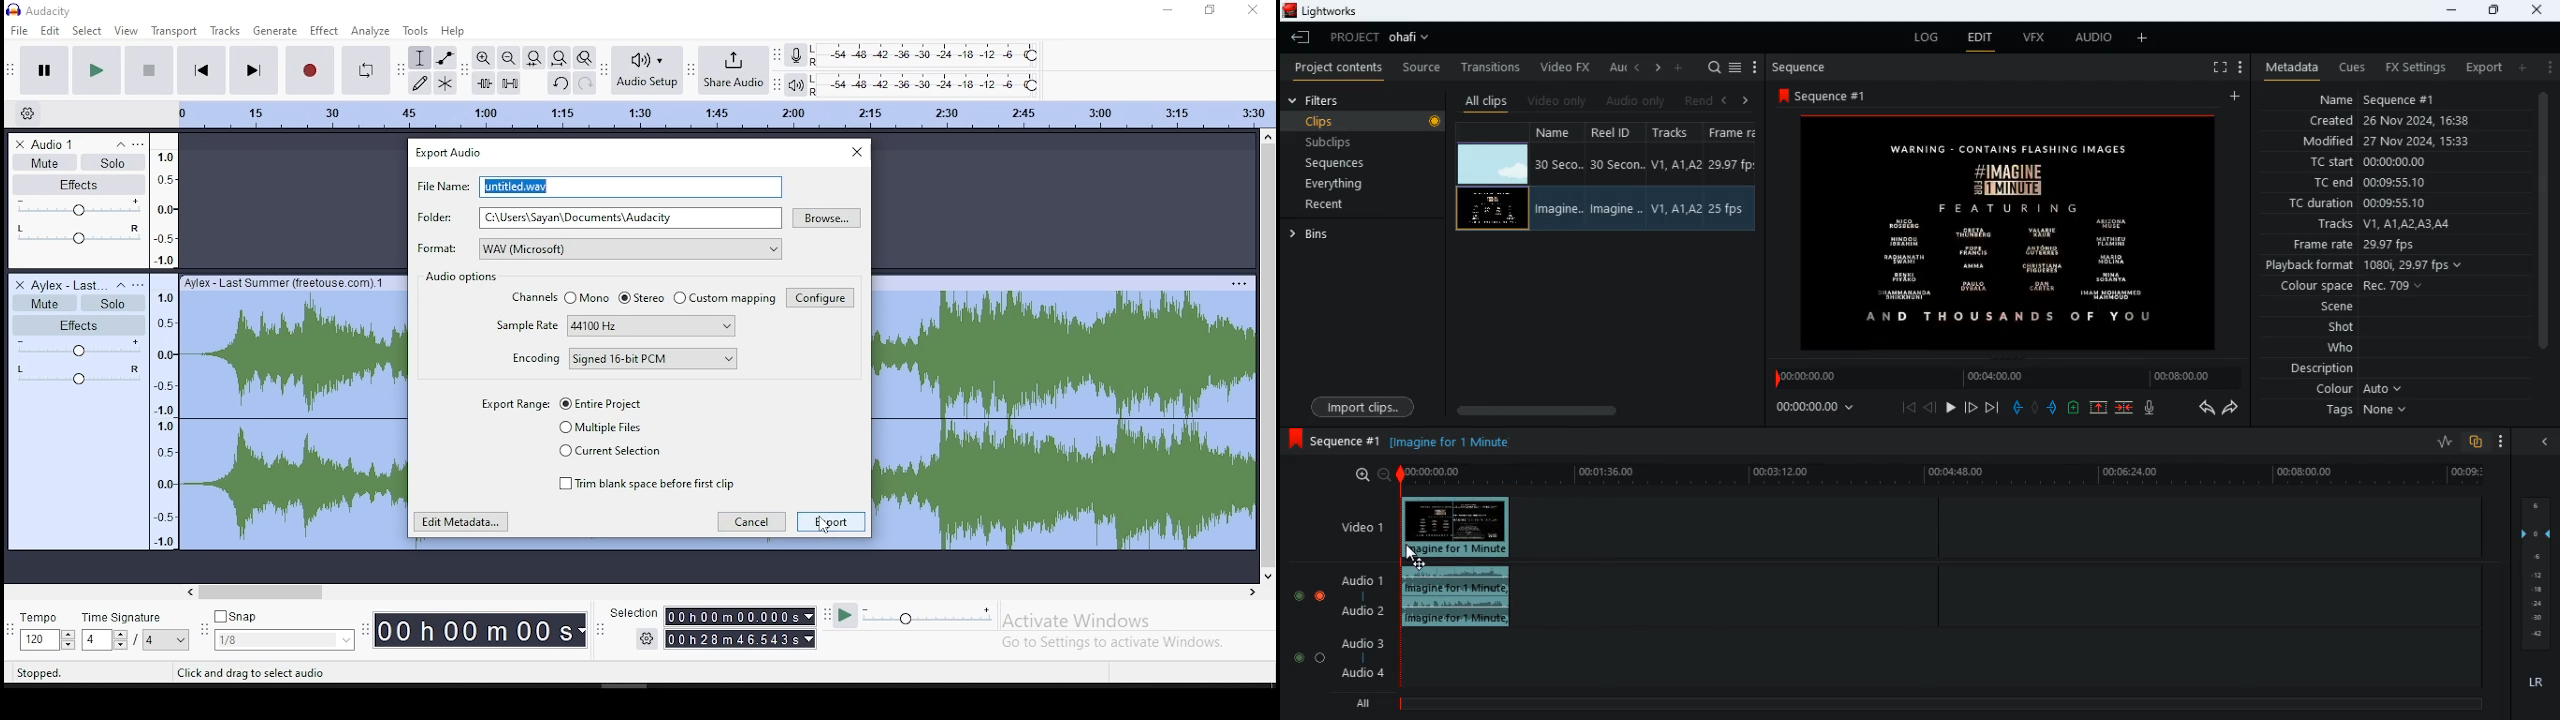 Image resolution: width=2576 pixels, height=728 pixels. I want to click on clips, so click(1365, 123).